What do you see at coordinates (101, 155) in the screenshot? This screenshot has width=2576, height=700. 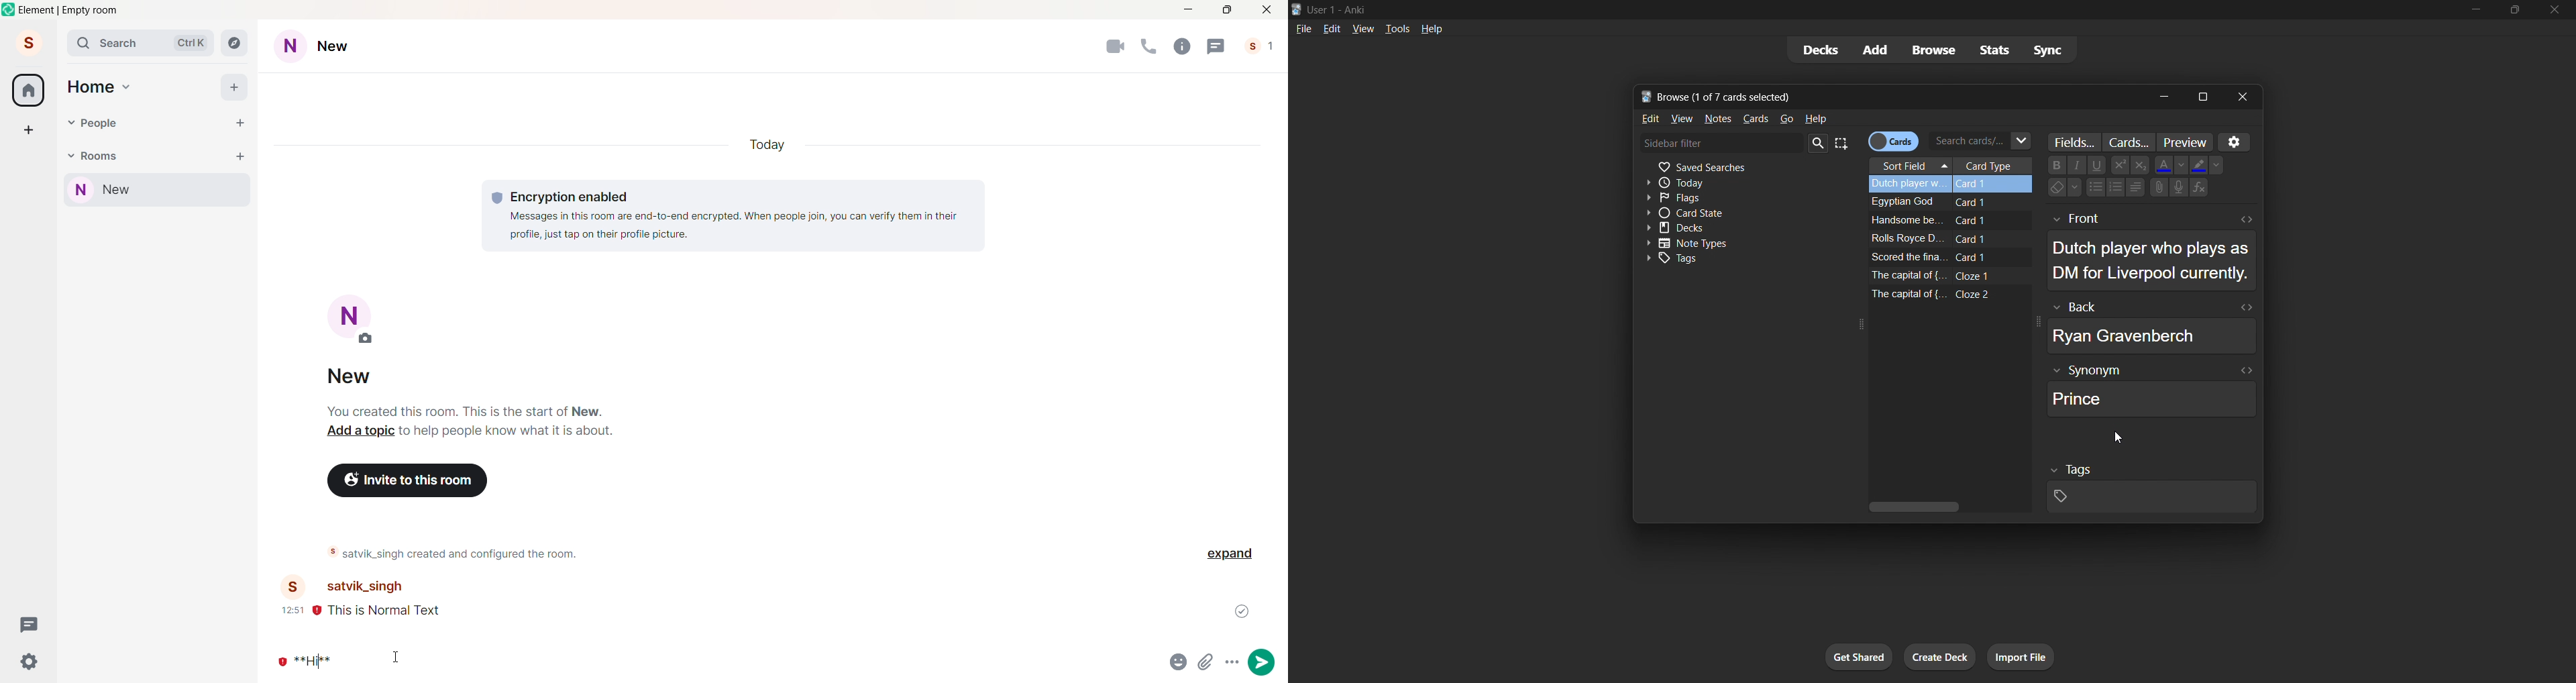 I see `Rooms` at bounding box center [101, 155].